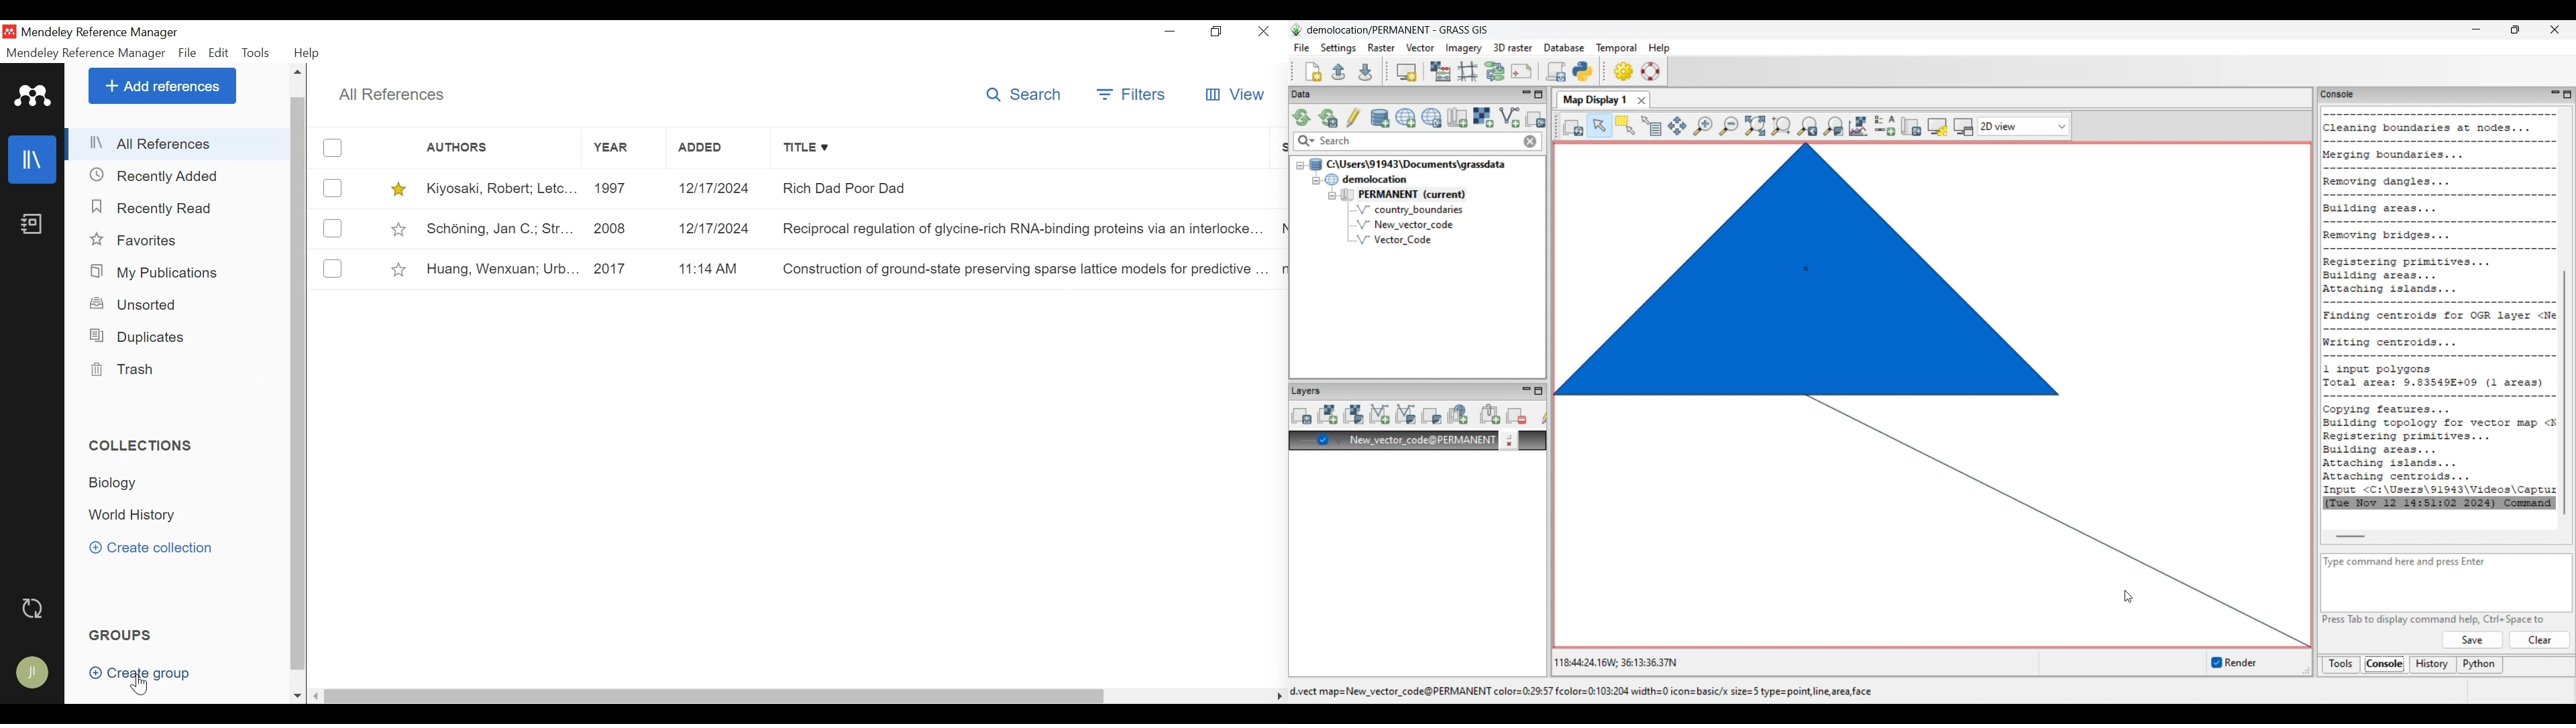 This screenshot has width=2576, height=728. What do you see at coordinates (718, 188) in the screenshot?
I see `12/12/2024` at bounding box center [718, 188].